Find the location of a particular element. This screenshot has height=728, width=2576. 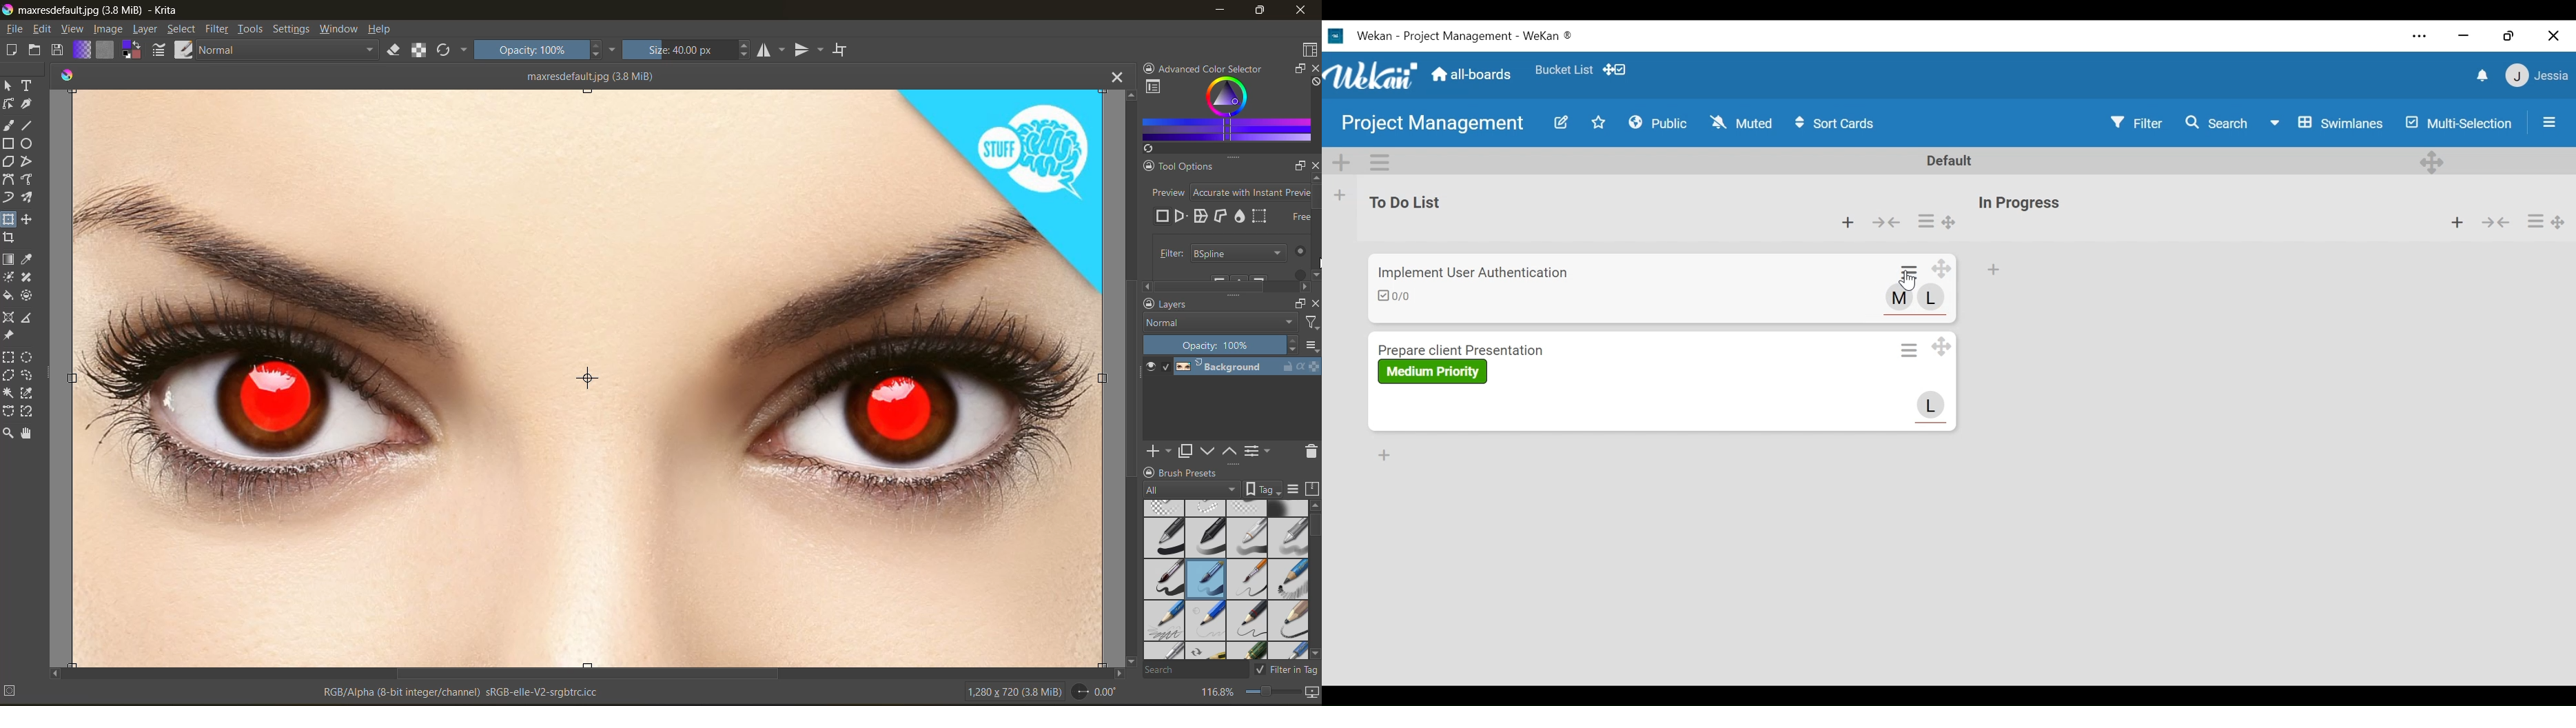

storage resources is located at coordinates (1312, 489).